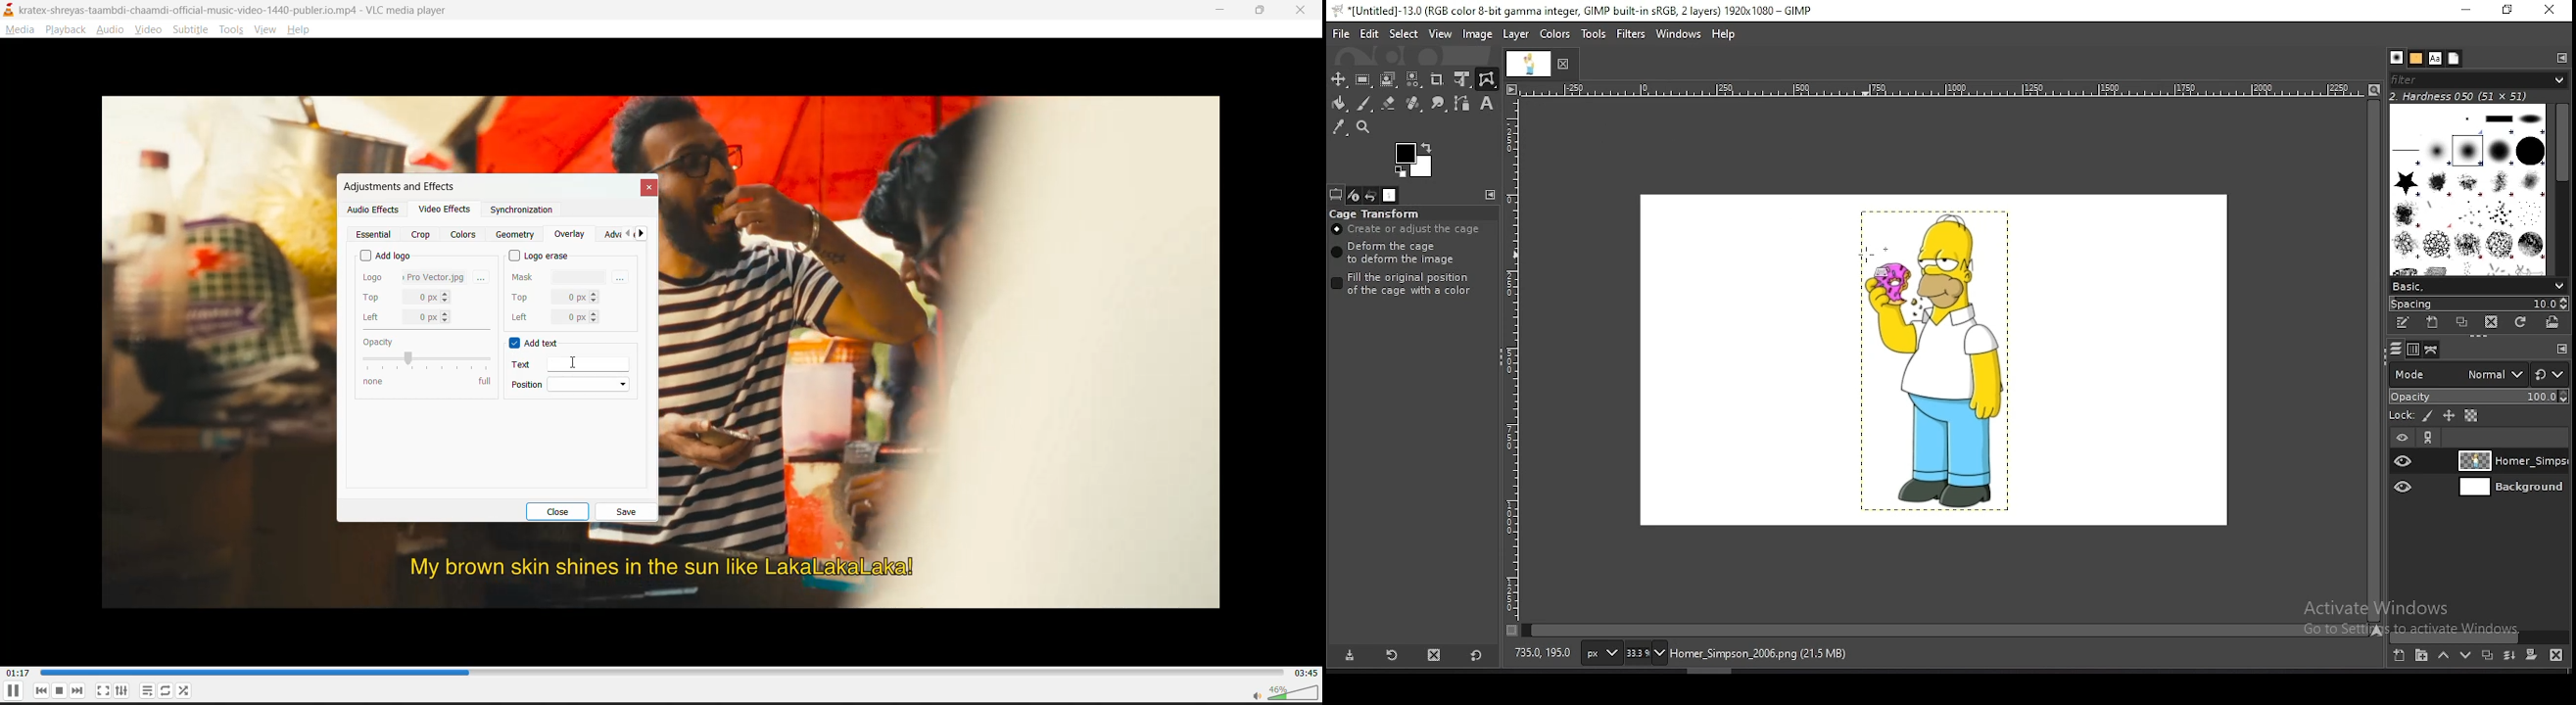 This screenshot has height=728, width=2576. I want to click on eraser tool, so click(1389, 104).